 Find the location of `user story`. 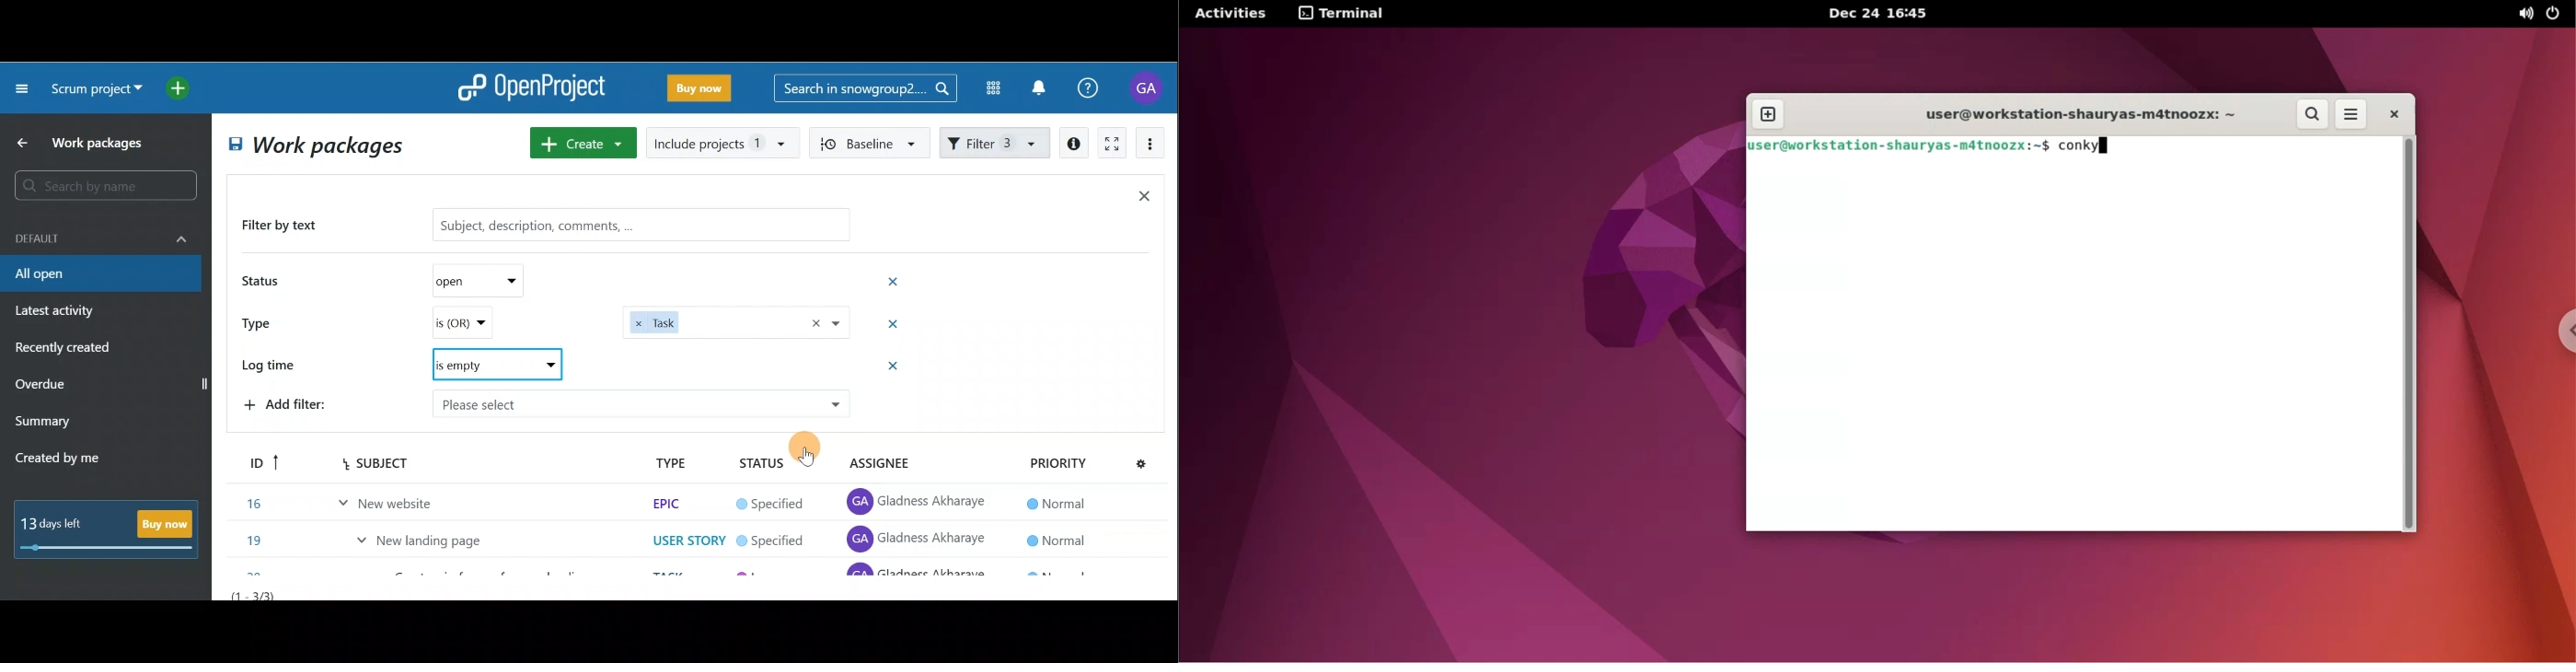

user story is located at coordinates (684, 537).